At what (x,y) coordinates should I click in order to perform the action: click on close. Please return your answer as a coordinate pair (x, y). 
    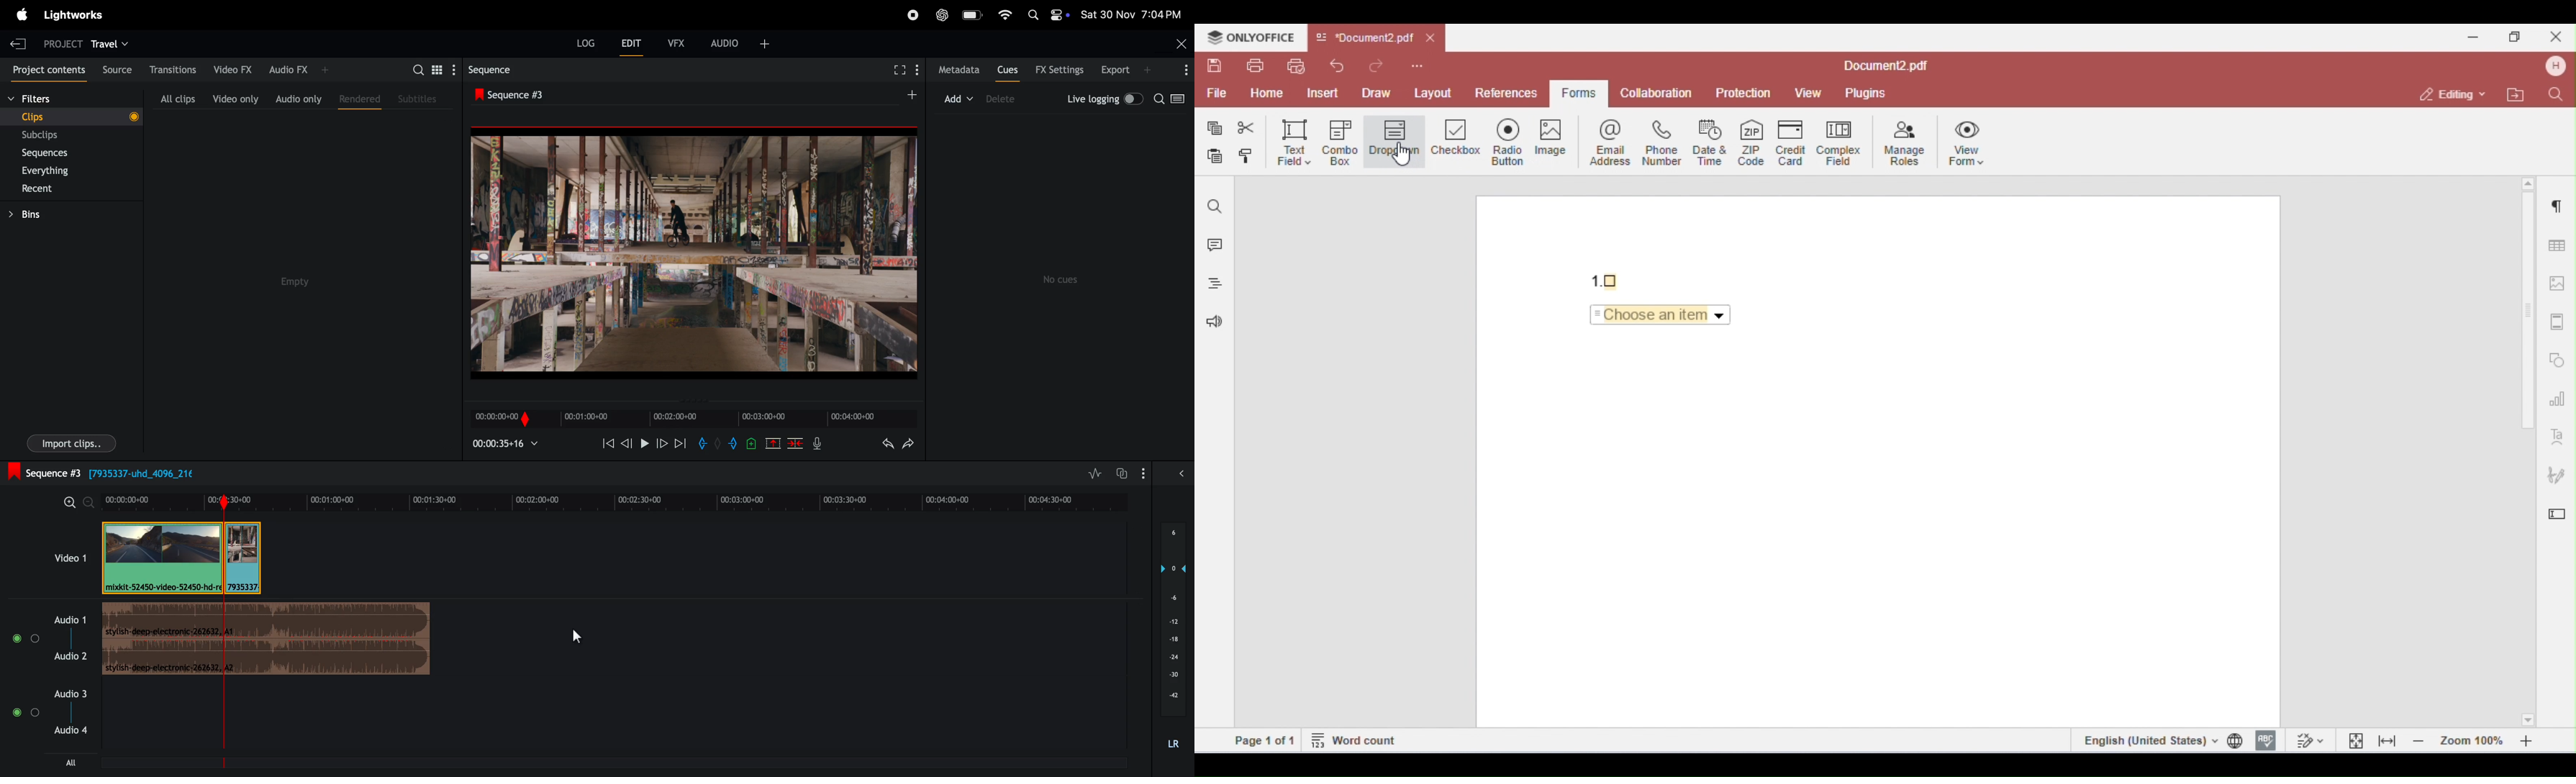
    Looking at the image, I should click on (1178, 44).